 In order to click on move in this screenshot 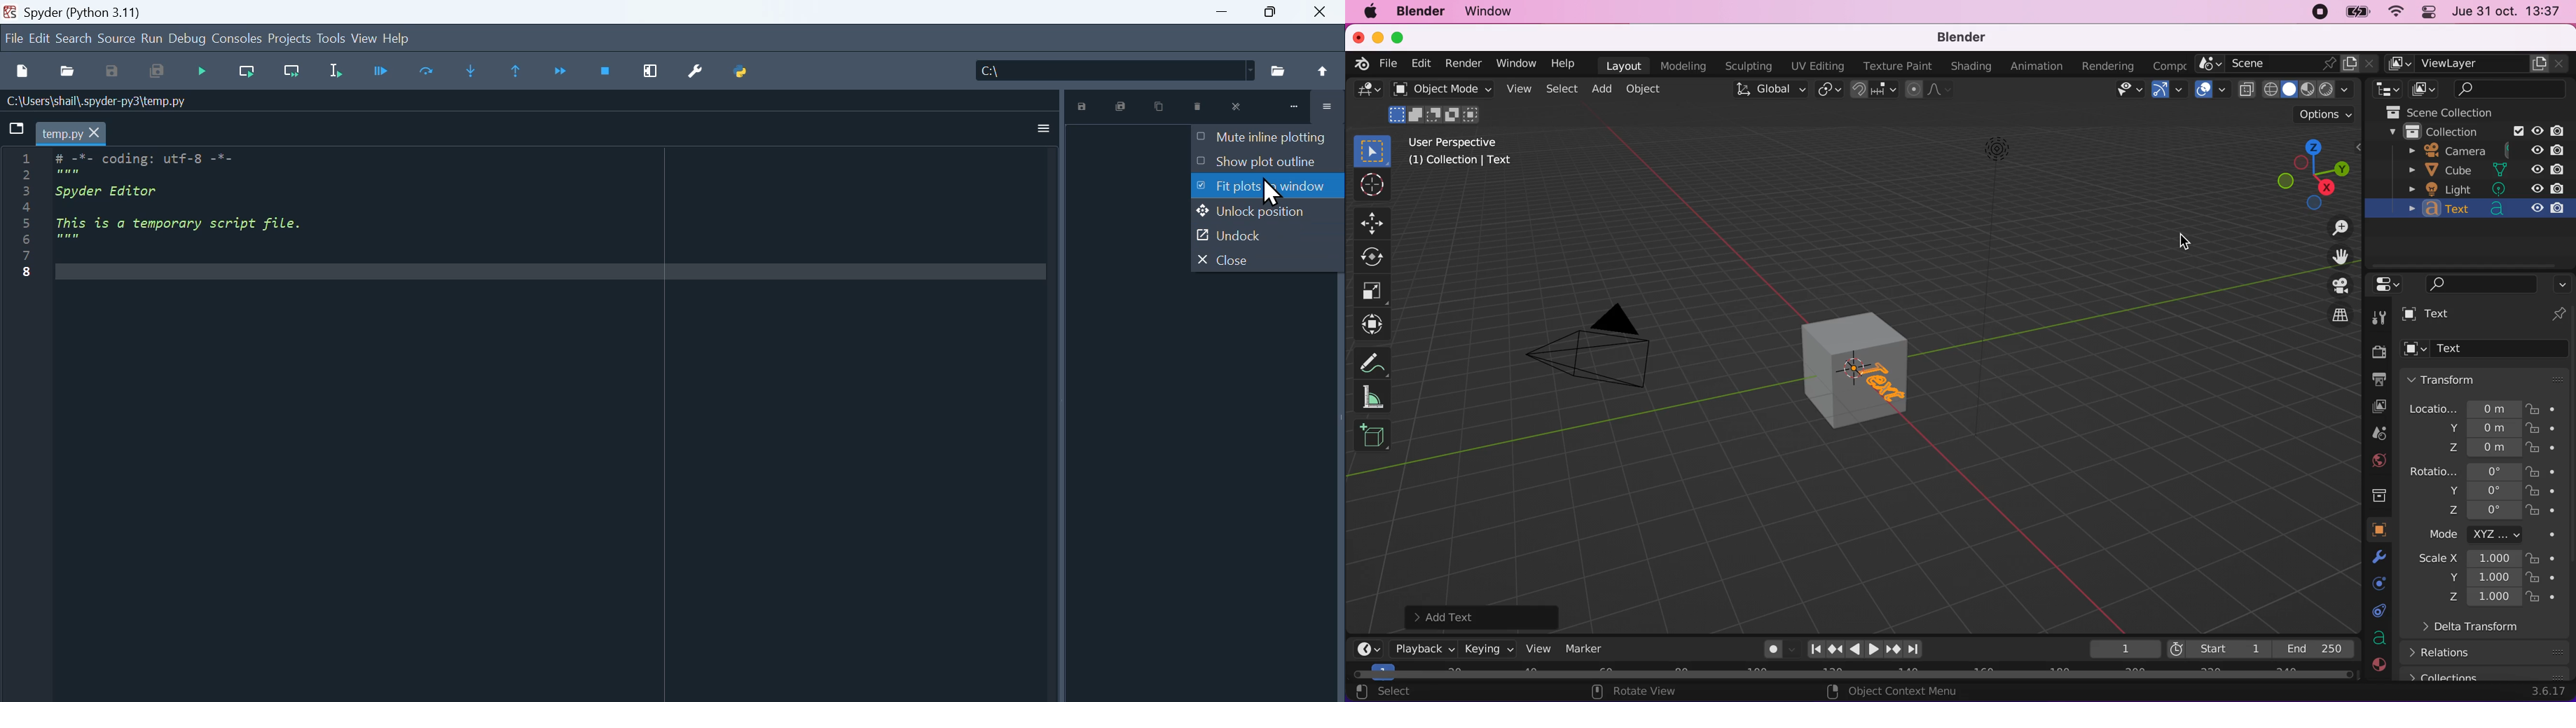, I will do `click(1374, 220)`.